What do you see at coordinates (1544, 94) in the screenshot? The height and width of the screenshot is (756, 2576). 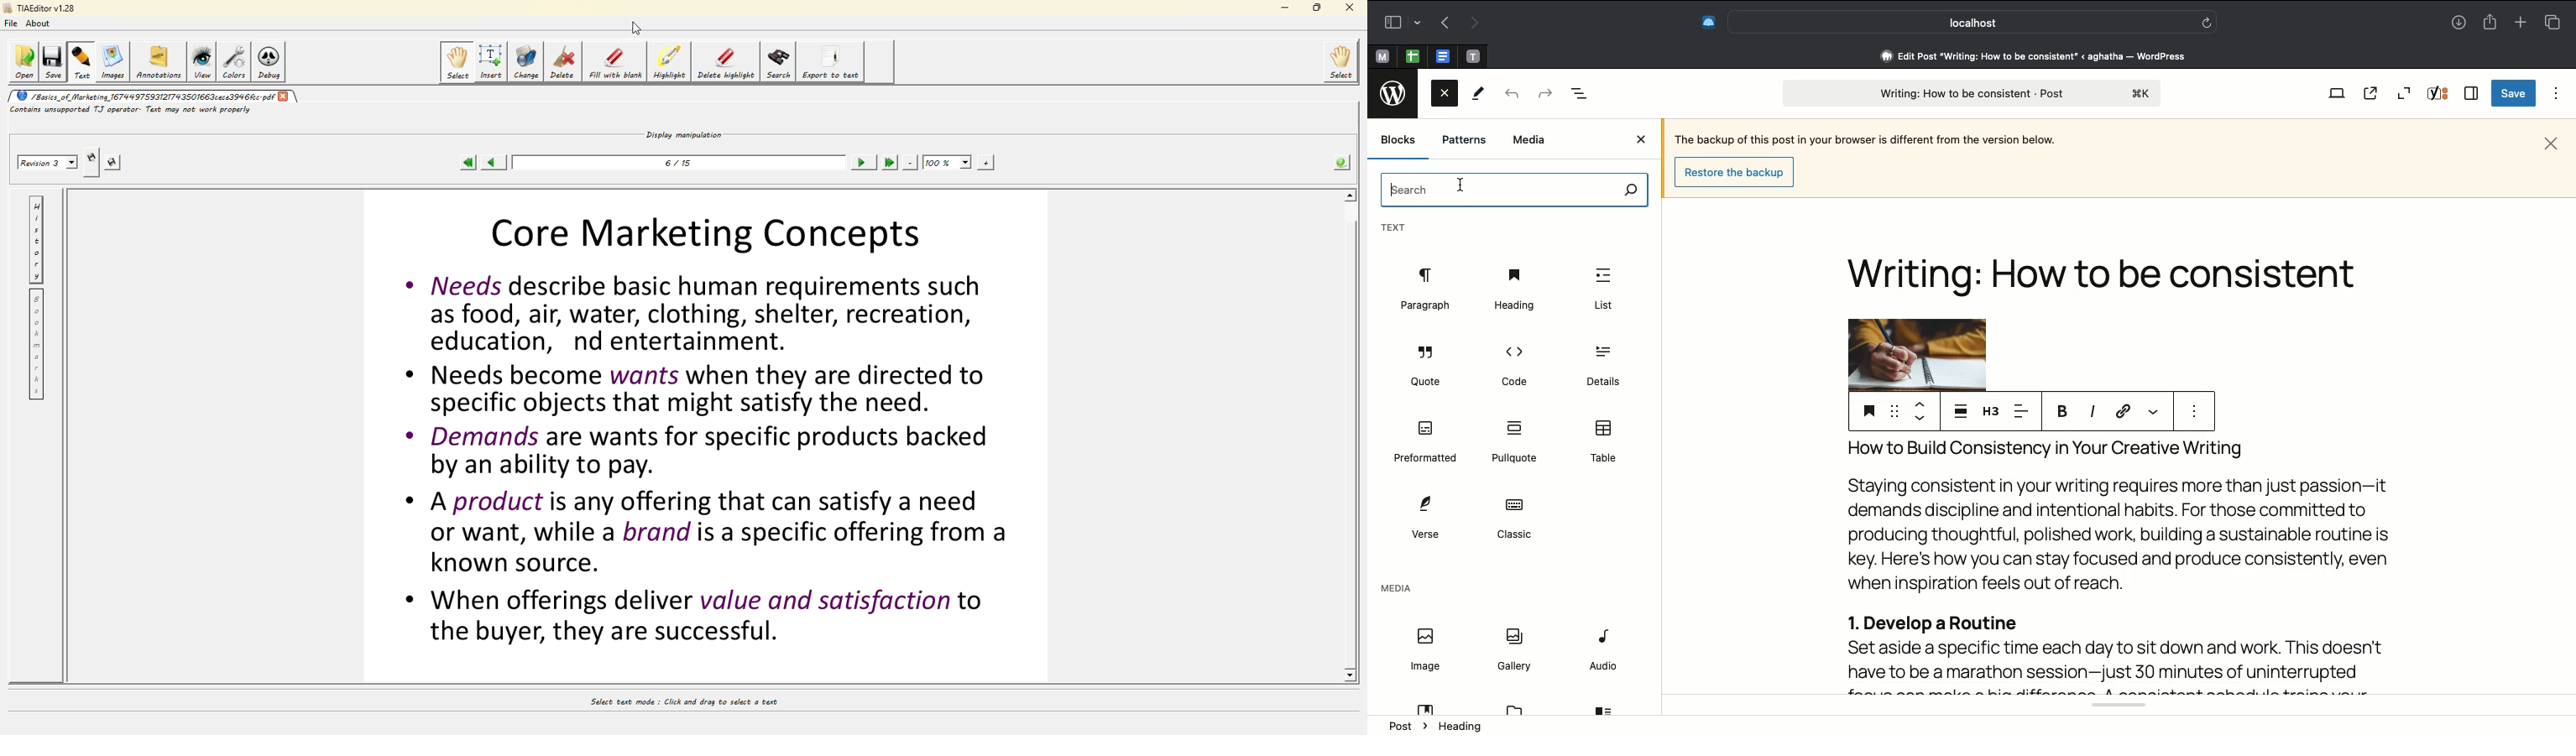 I see `Forward` at bounding box center [1544, 94].